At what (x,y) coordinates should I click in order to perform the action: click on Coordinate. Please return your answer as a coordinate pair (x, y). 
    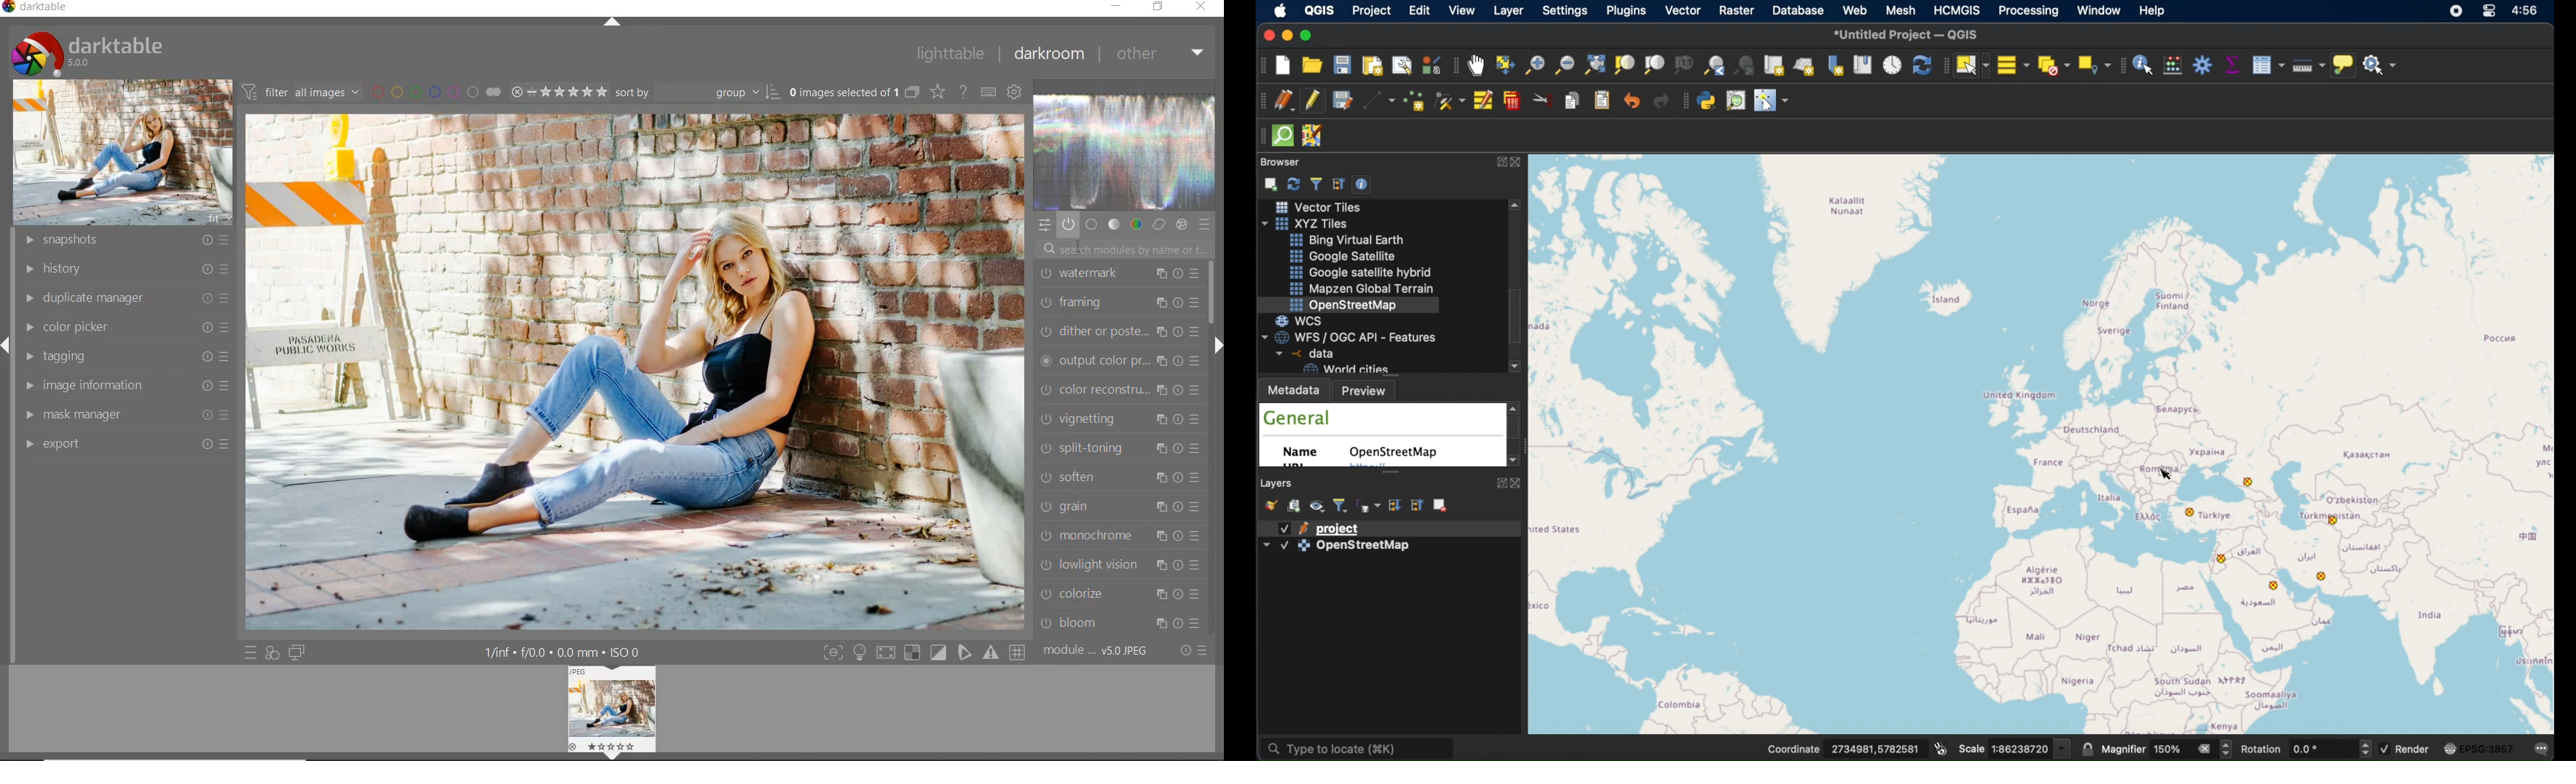
    Looking at the image, I should click on (1784, 748).